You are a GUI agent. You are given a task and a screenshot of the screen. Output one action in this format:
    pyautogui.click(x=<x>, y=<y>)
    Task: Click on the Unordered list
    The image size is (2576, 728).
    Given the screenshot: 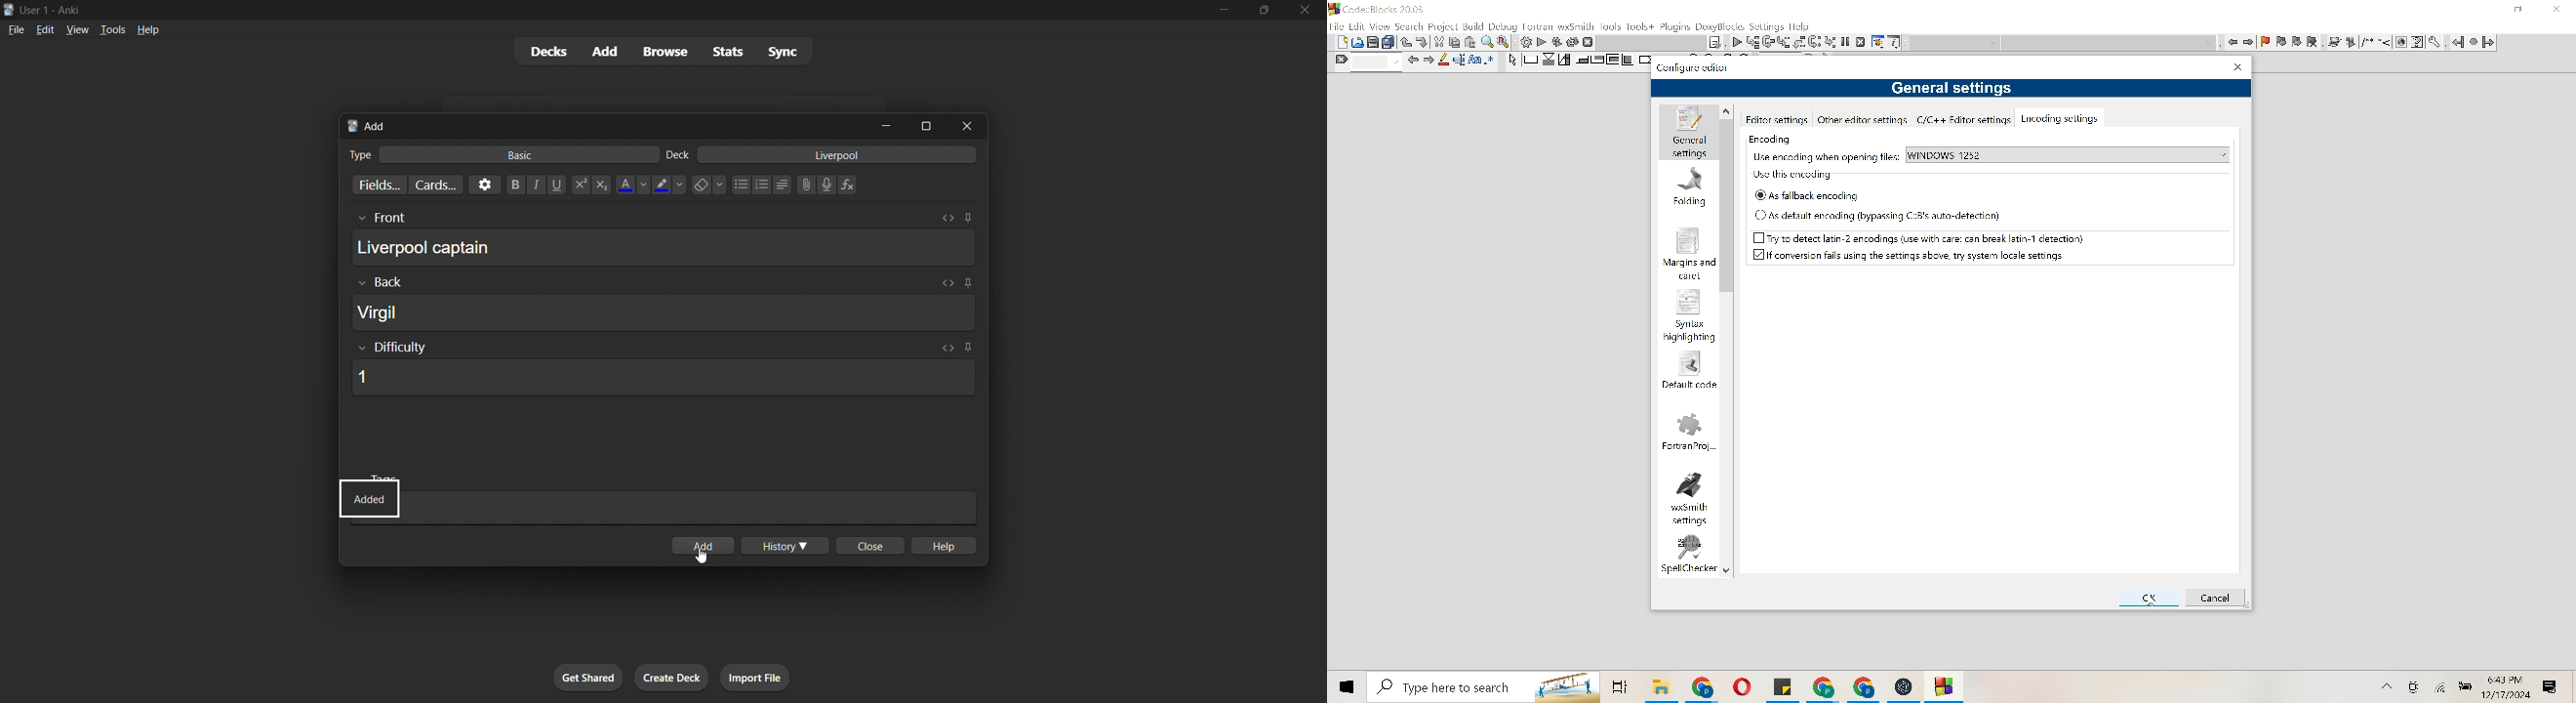 What is the action you would take?
    pyautogui.click(x=742, y=184)
    